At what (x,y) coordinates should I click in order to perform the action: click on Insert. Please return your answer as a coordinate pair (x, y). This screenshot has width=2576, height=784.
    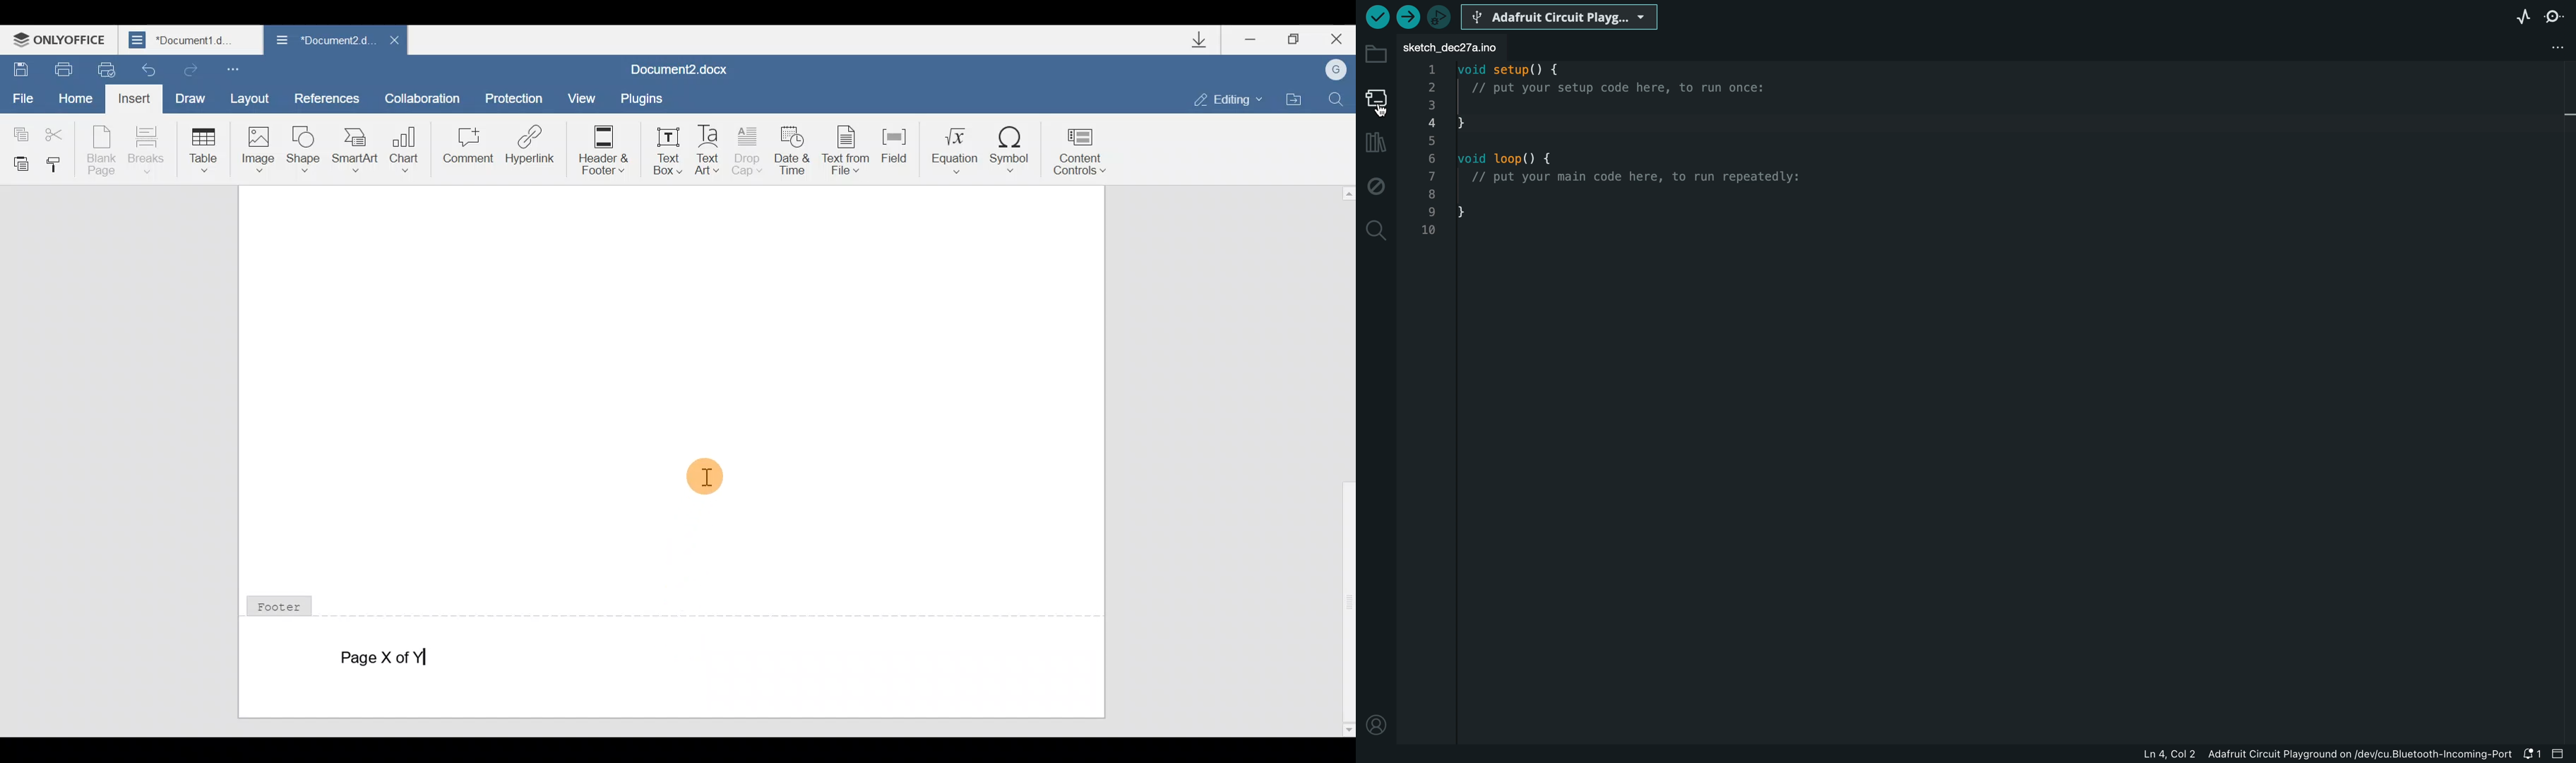
    Looking at the image, I should click on (135, 99).